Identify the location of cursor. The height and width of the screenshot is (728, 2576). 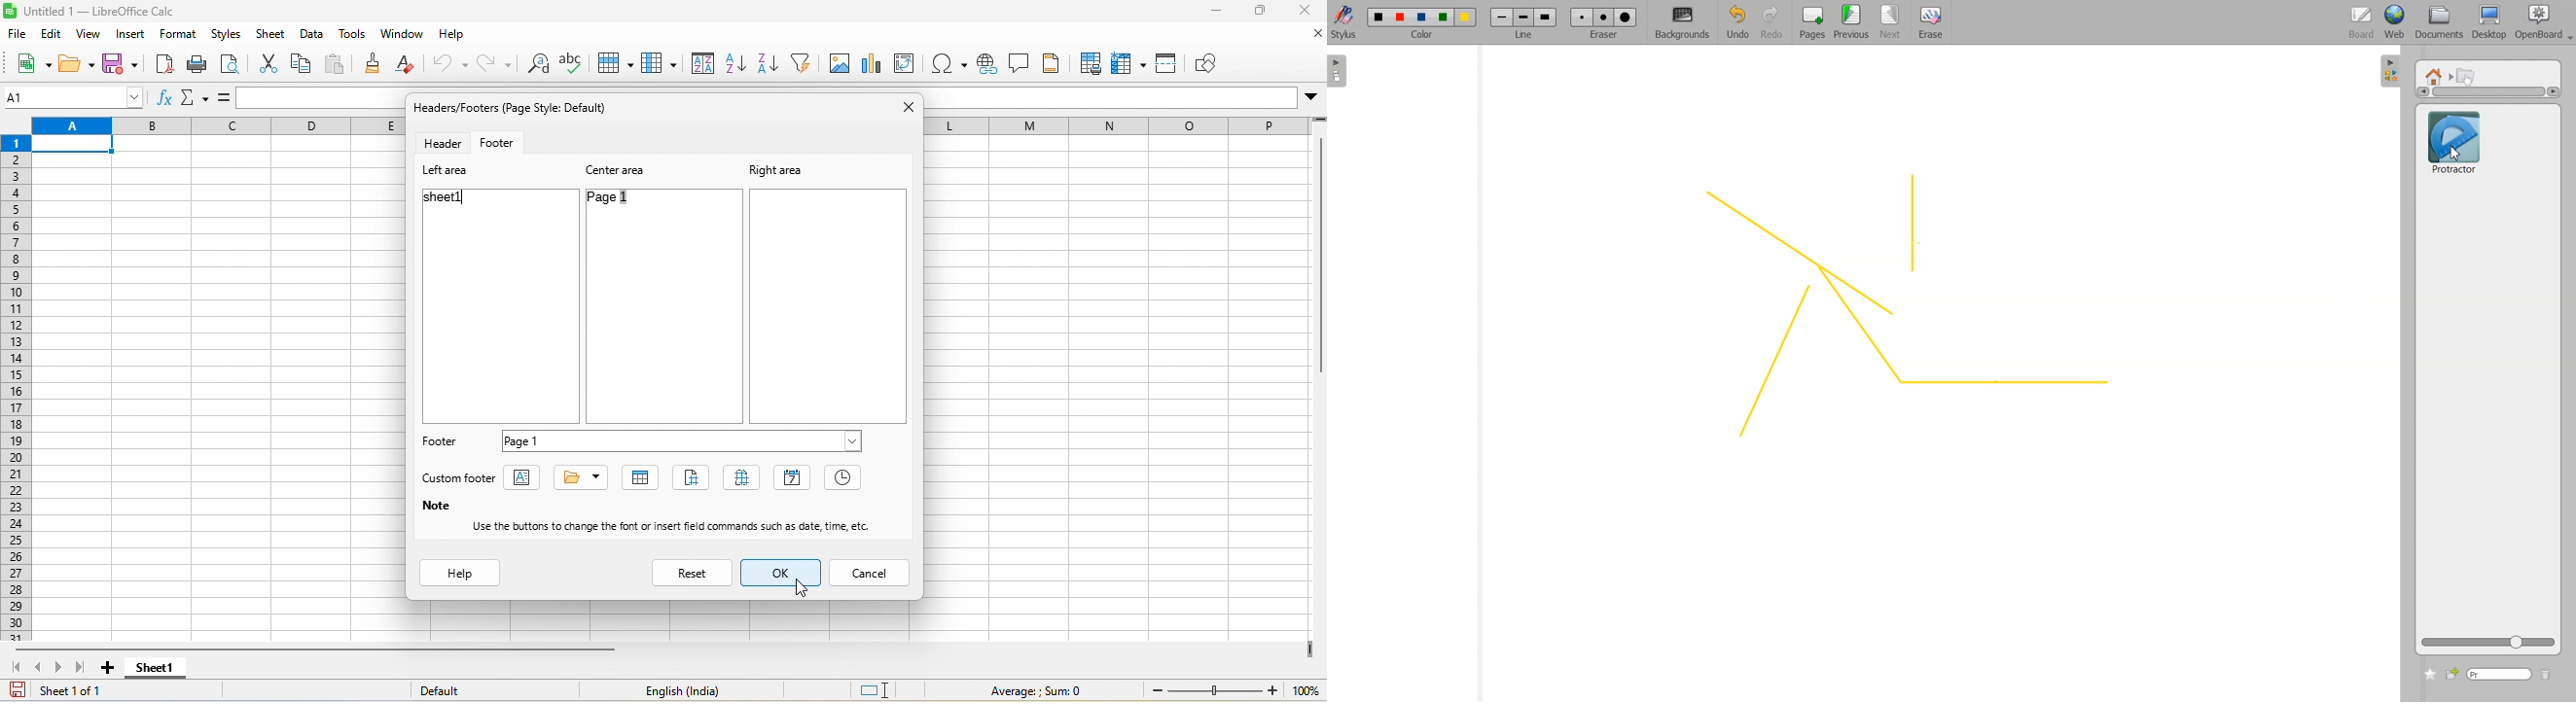
(804, 586).